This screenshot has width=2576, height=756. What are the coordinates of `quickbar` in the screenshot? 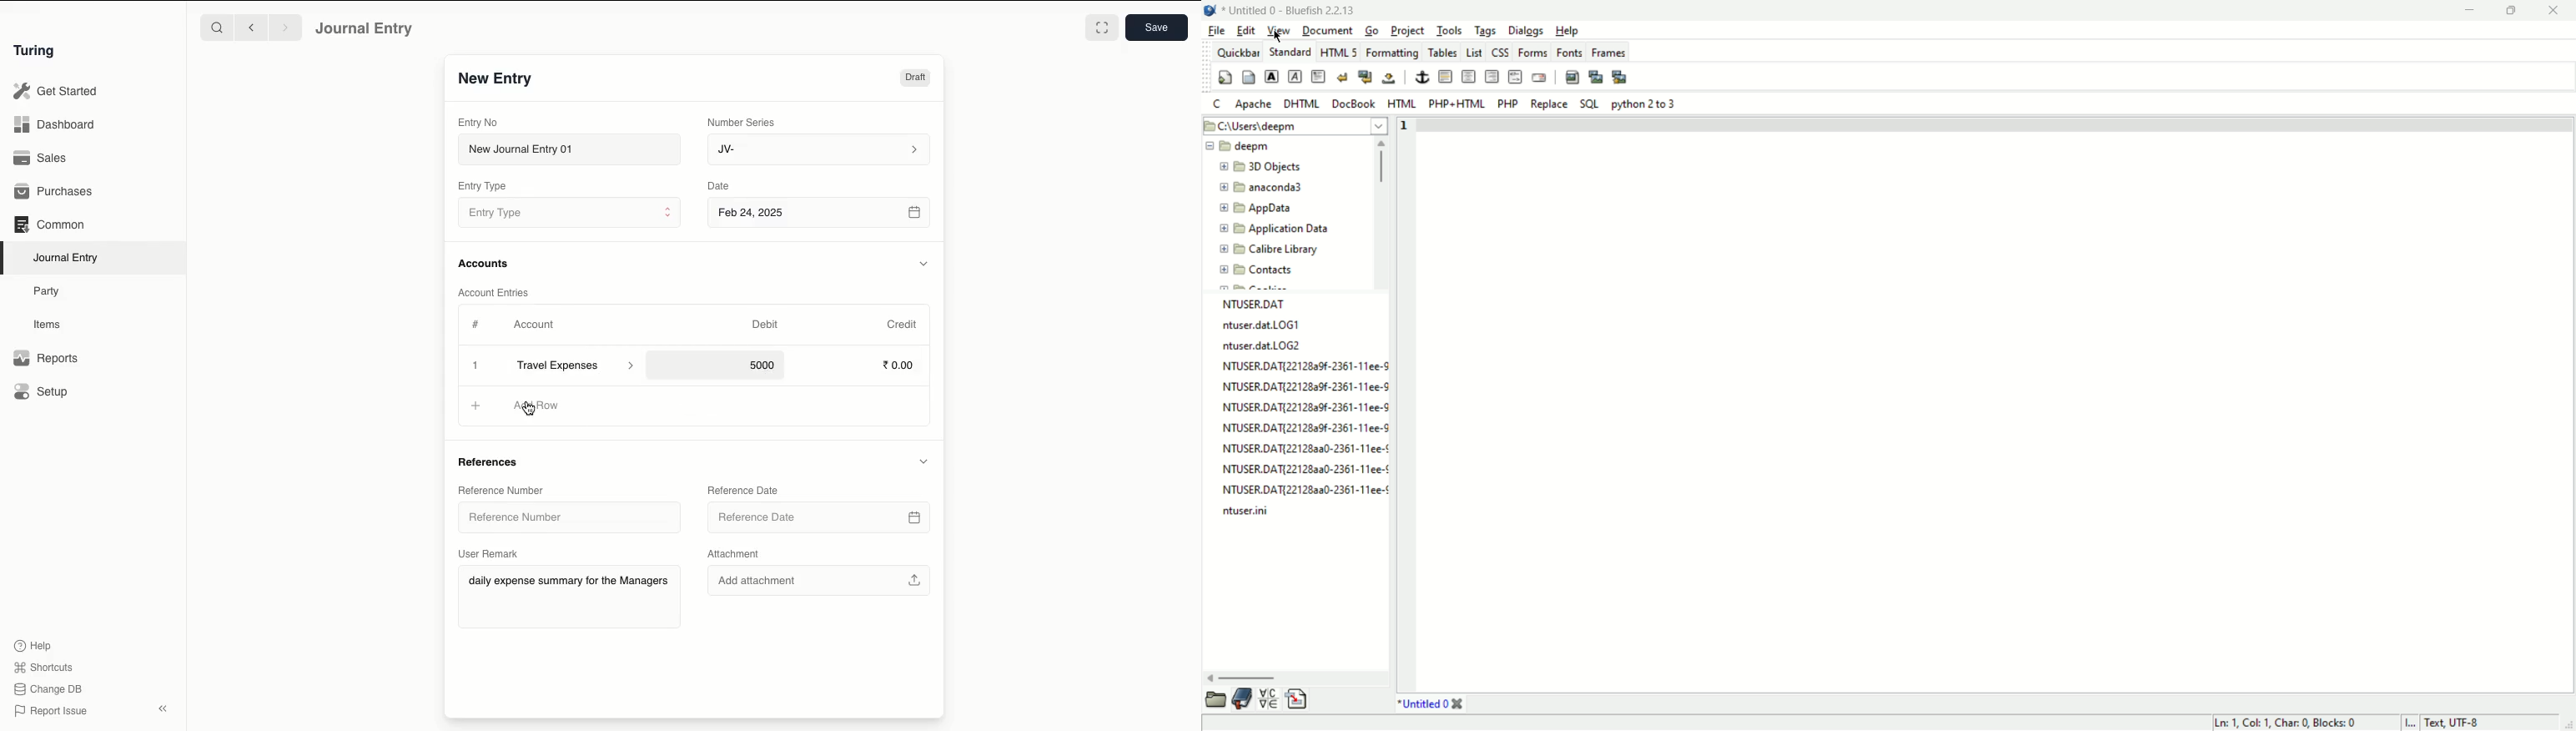 It's located at (1238, 50).